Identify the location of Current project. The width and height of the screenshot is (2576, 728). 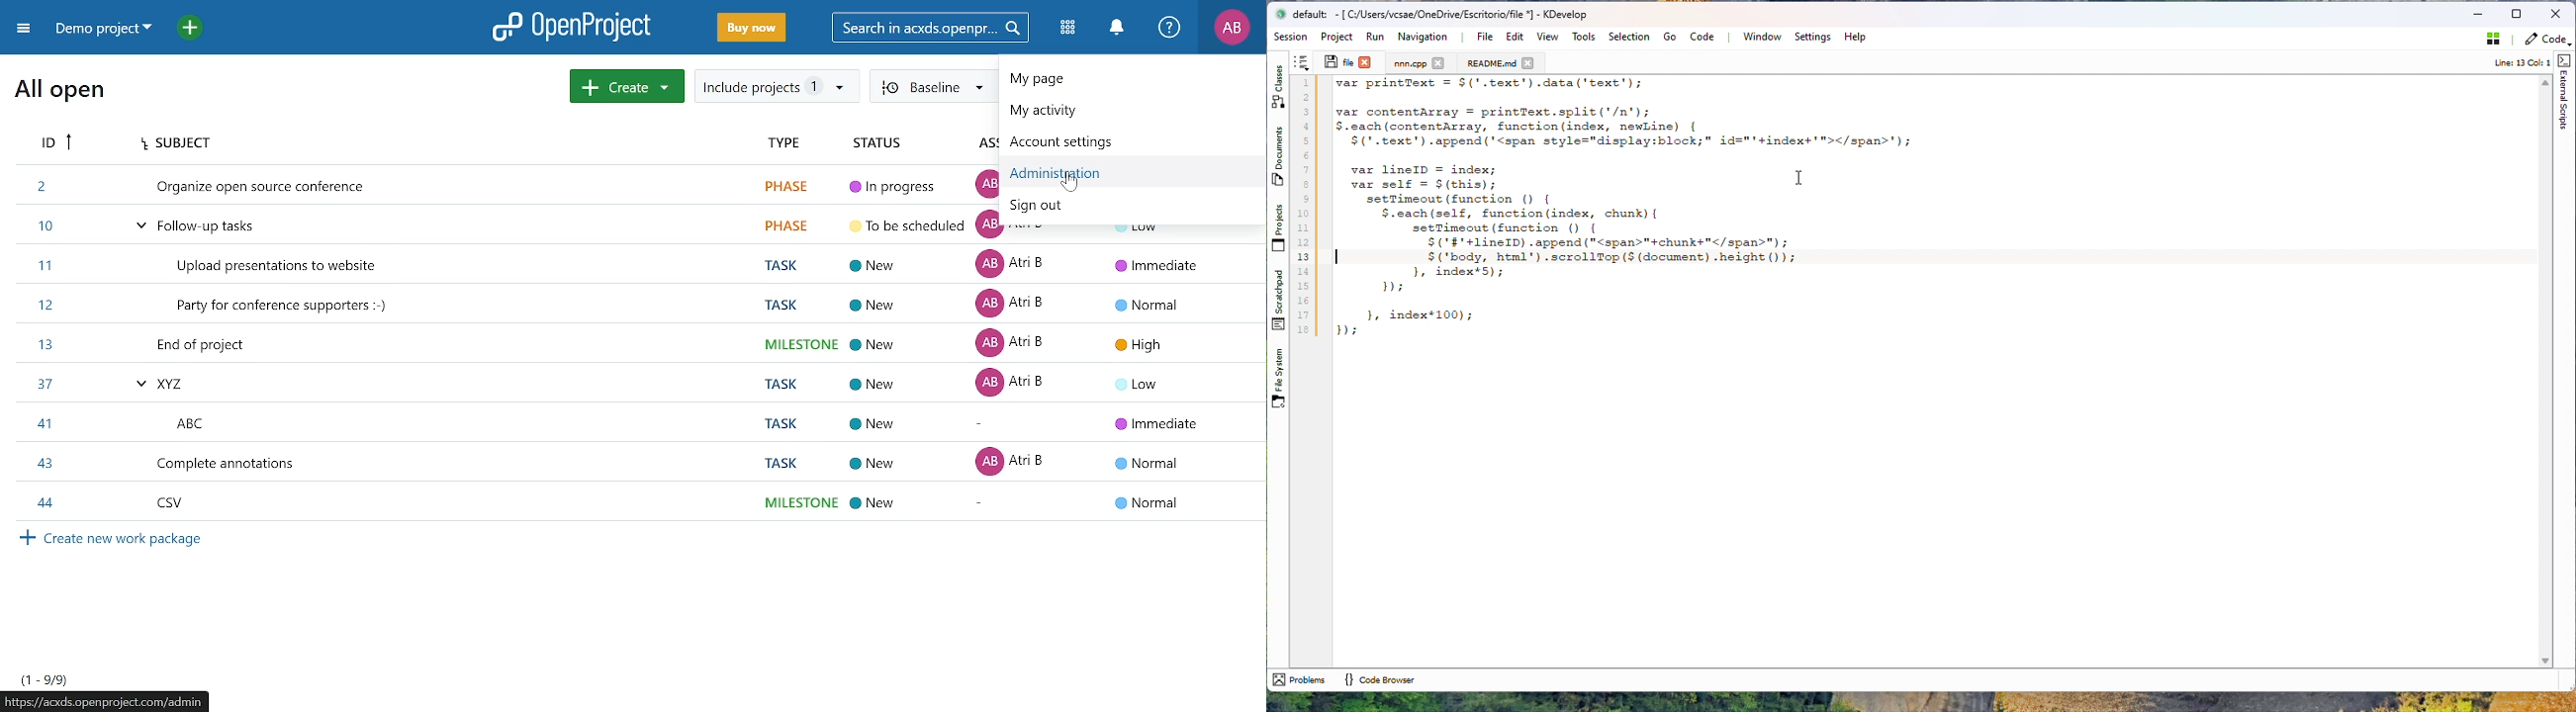
(106, 31).